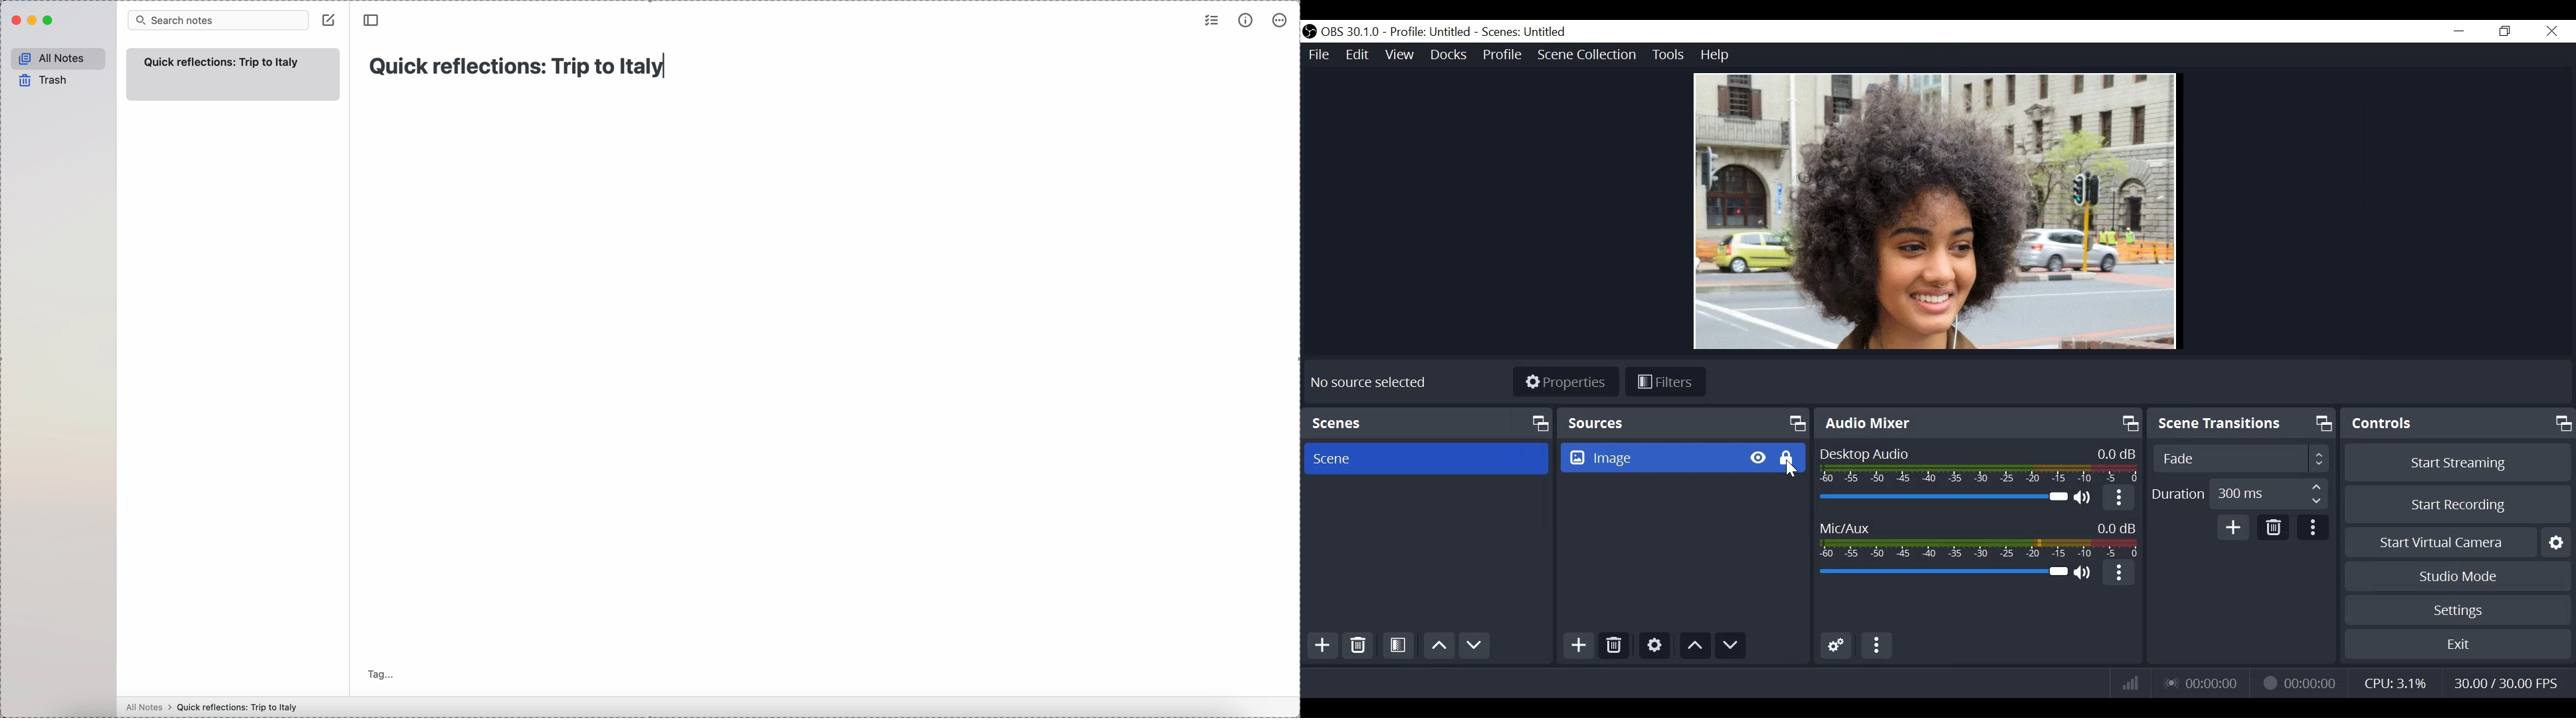  What do you see at coordinates (1664, 381) in the screenshot?
I see `Filters` at bounding box center [1664, 381].